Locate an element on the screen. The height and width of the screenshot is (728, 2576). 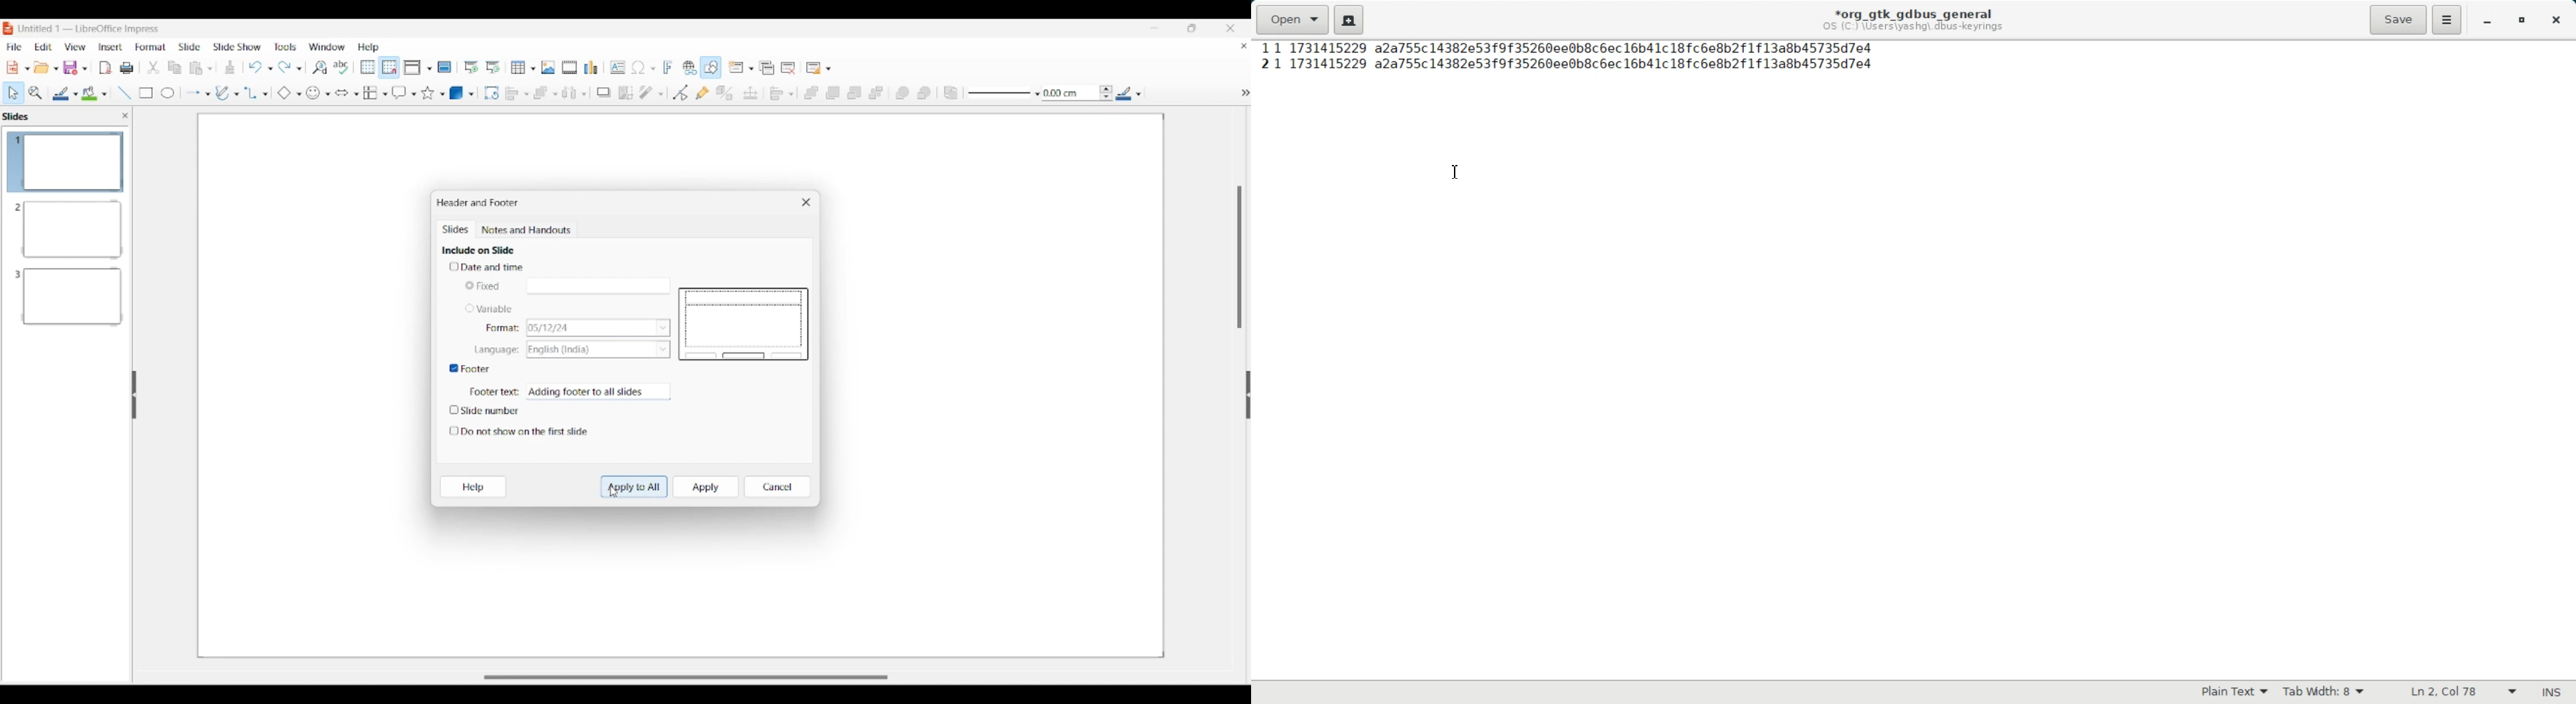
Start from first slide is located at coordinates (471, 67).